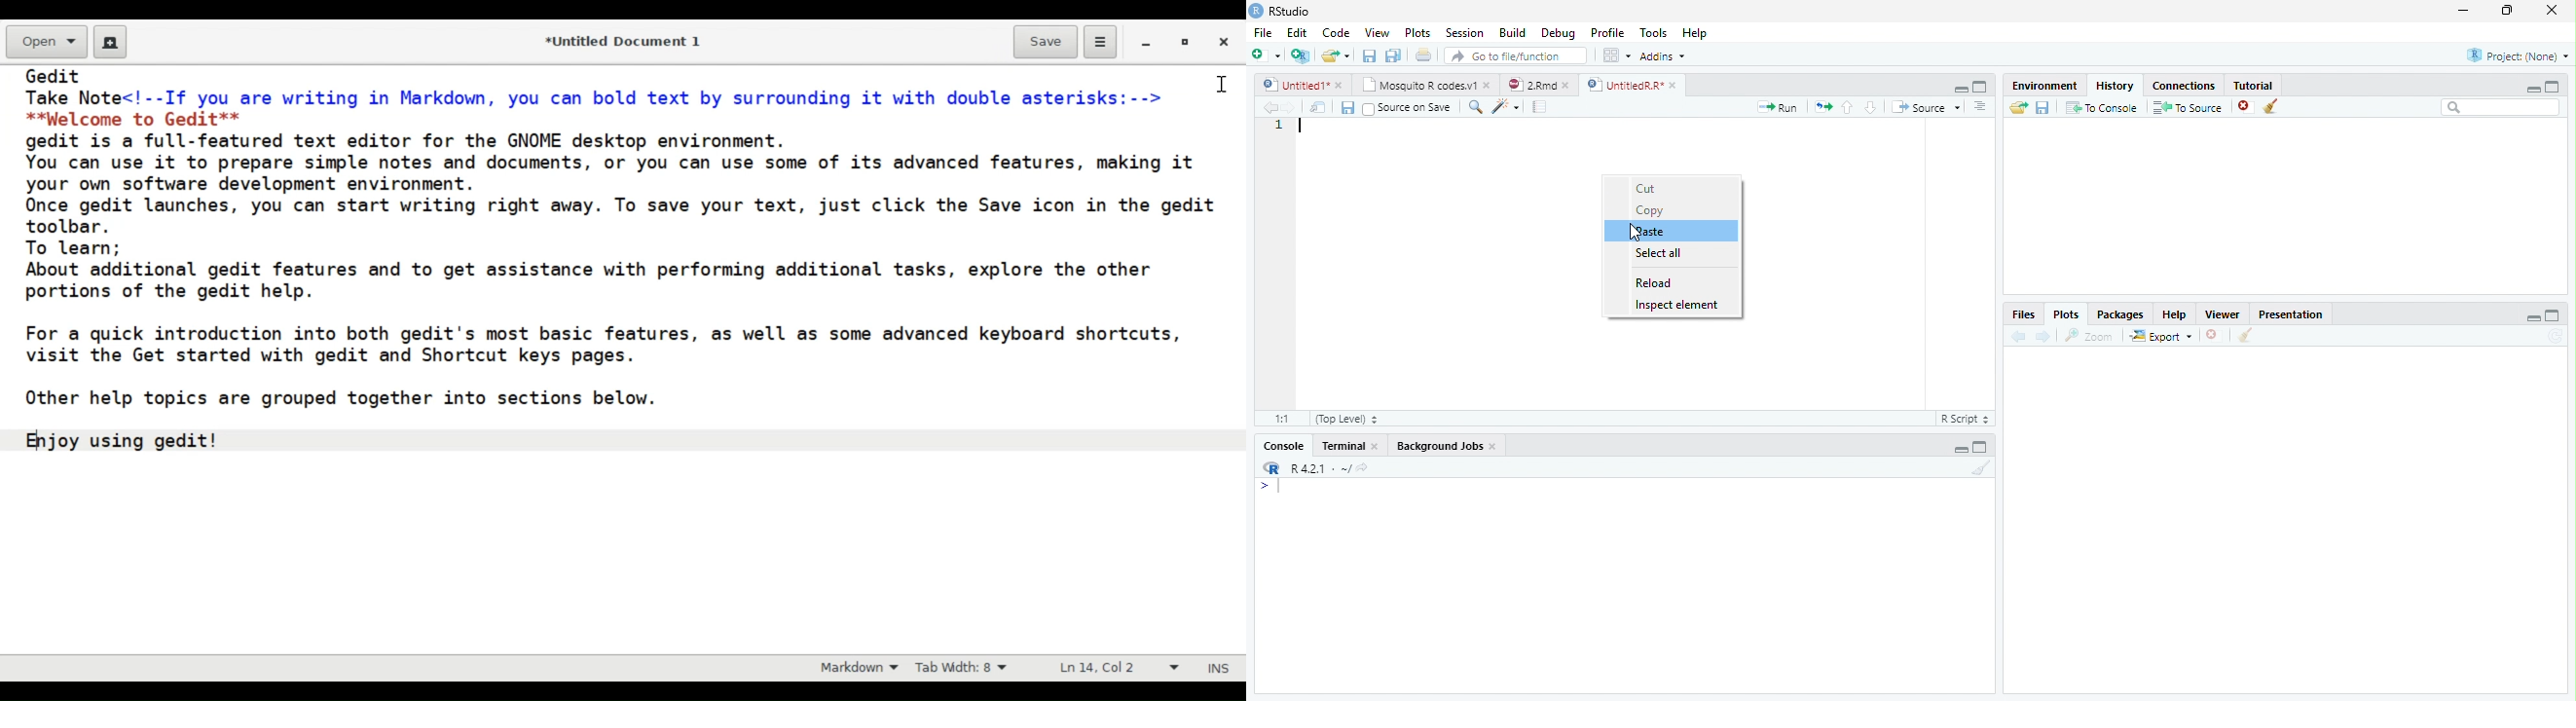 This screenshot has height=728, width=2576. I want to click on Inspect element, so click(1673, 306).